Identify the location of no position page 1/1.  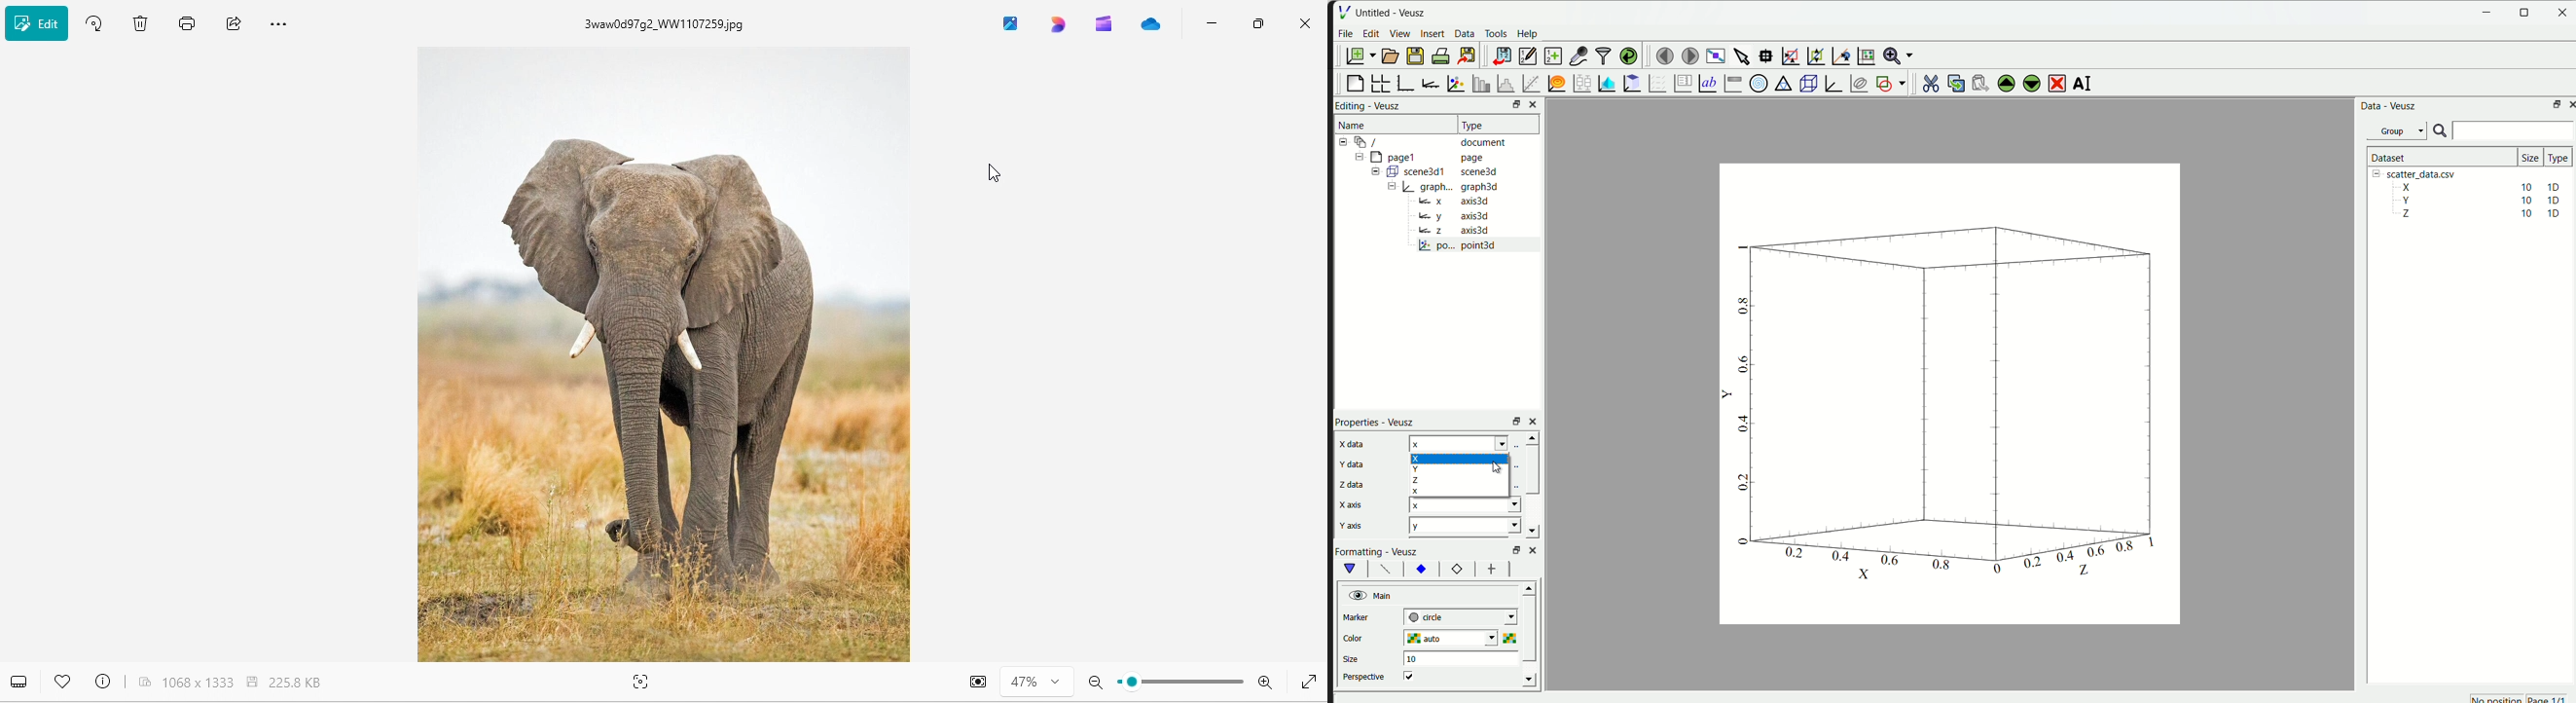
(2523, 697).